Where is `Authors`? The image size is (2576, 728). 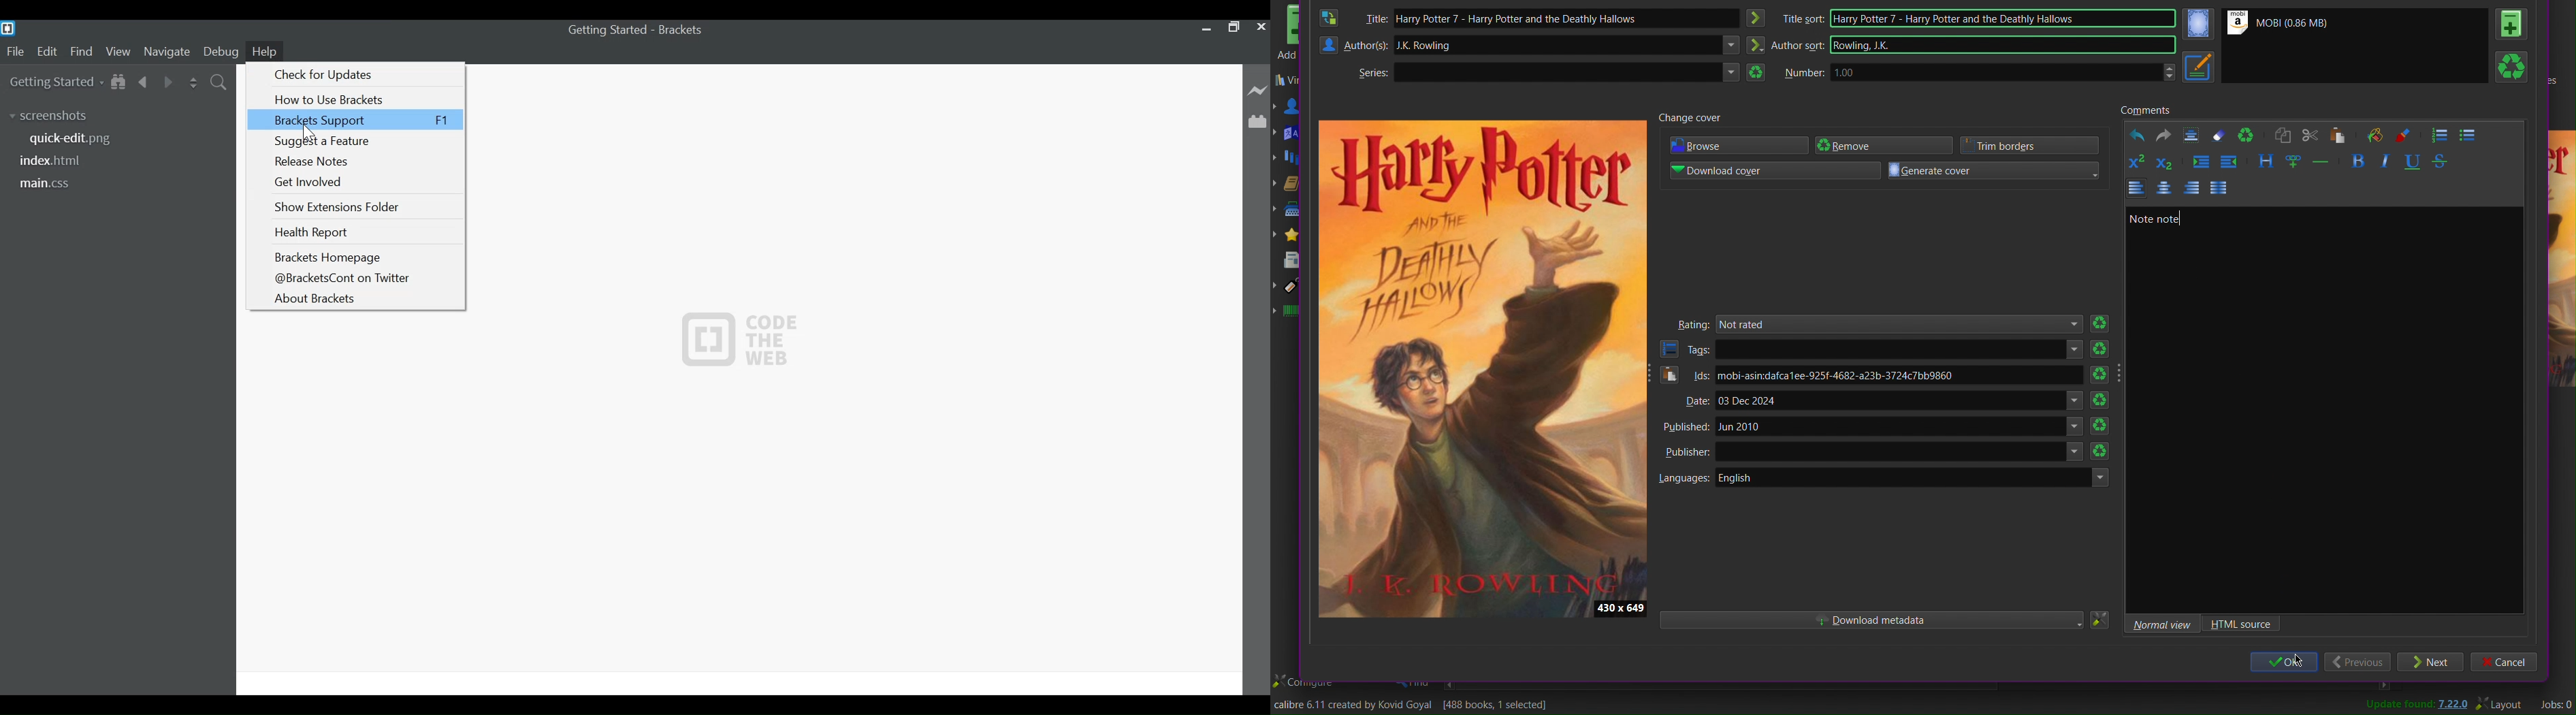
Authors is located at coordinates (1295, 106).